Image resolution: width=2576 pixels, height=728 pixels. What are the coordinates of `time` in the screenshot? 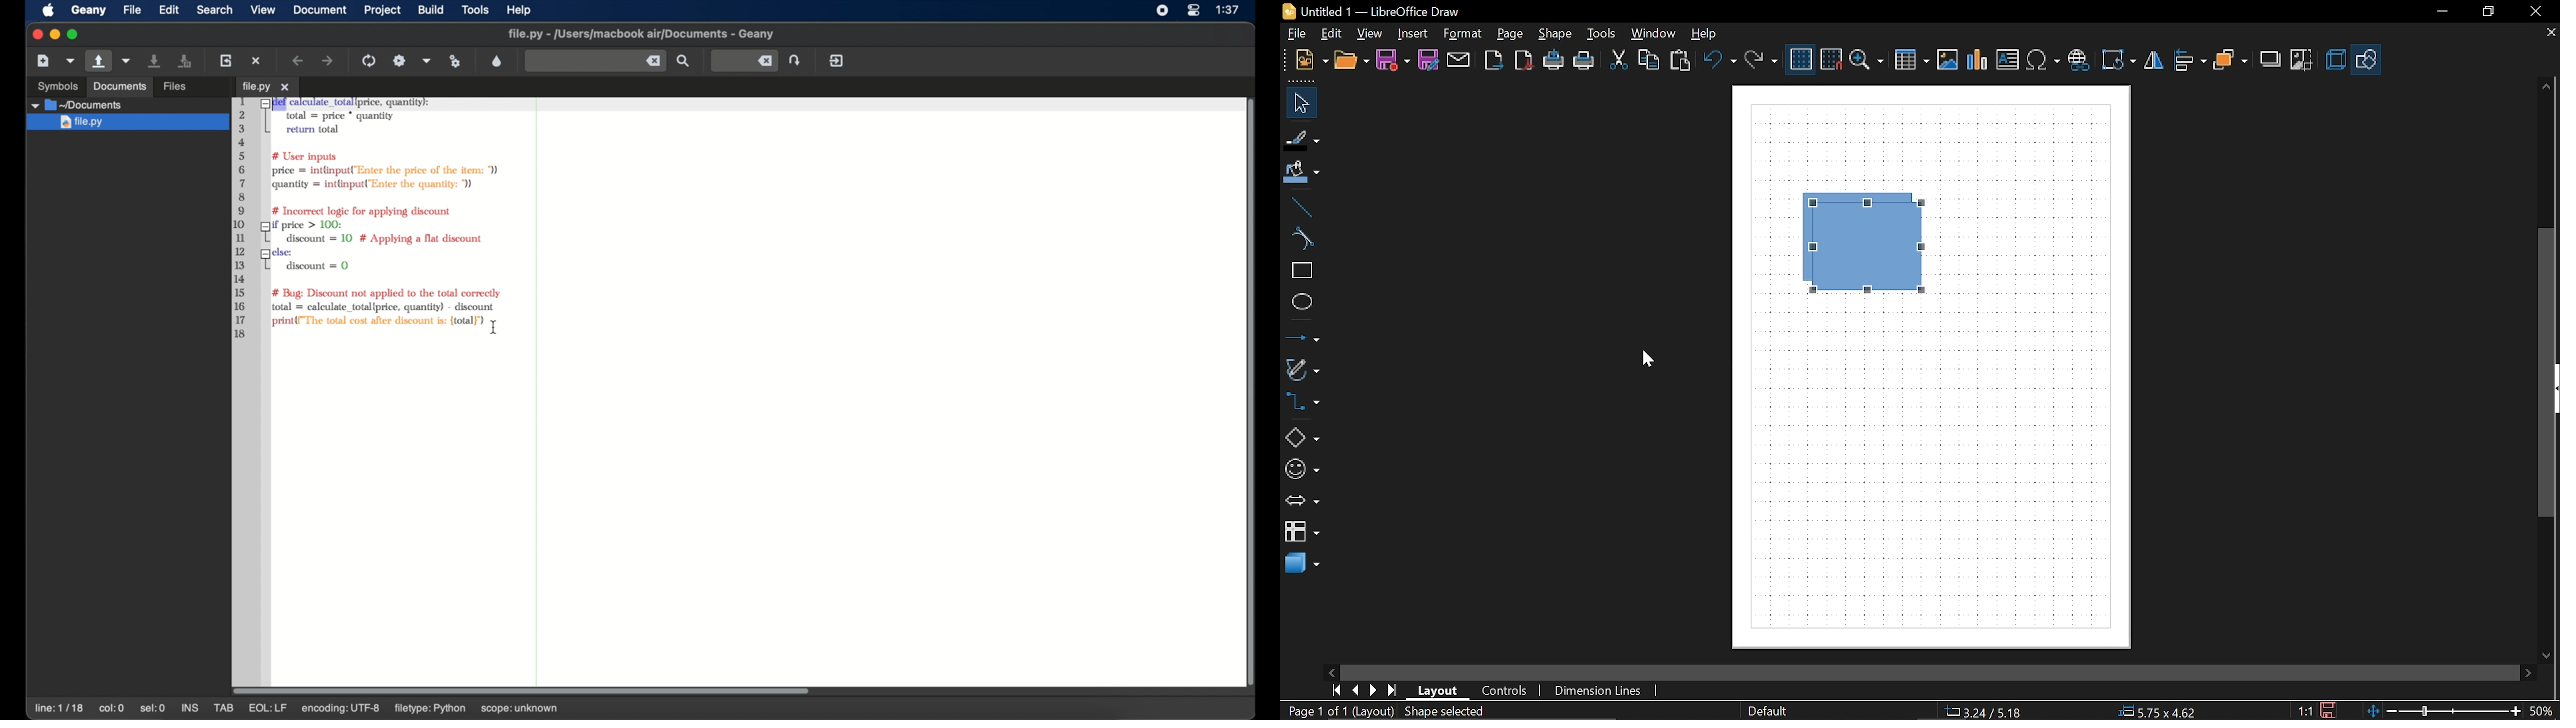 It's located at (1229, 10).